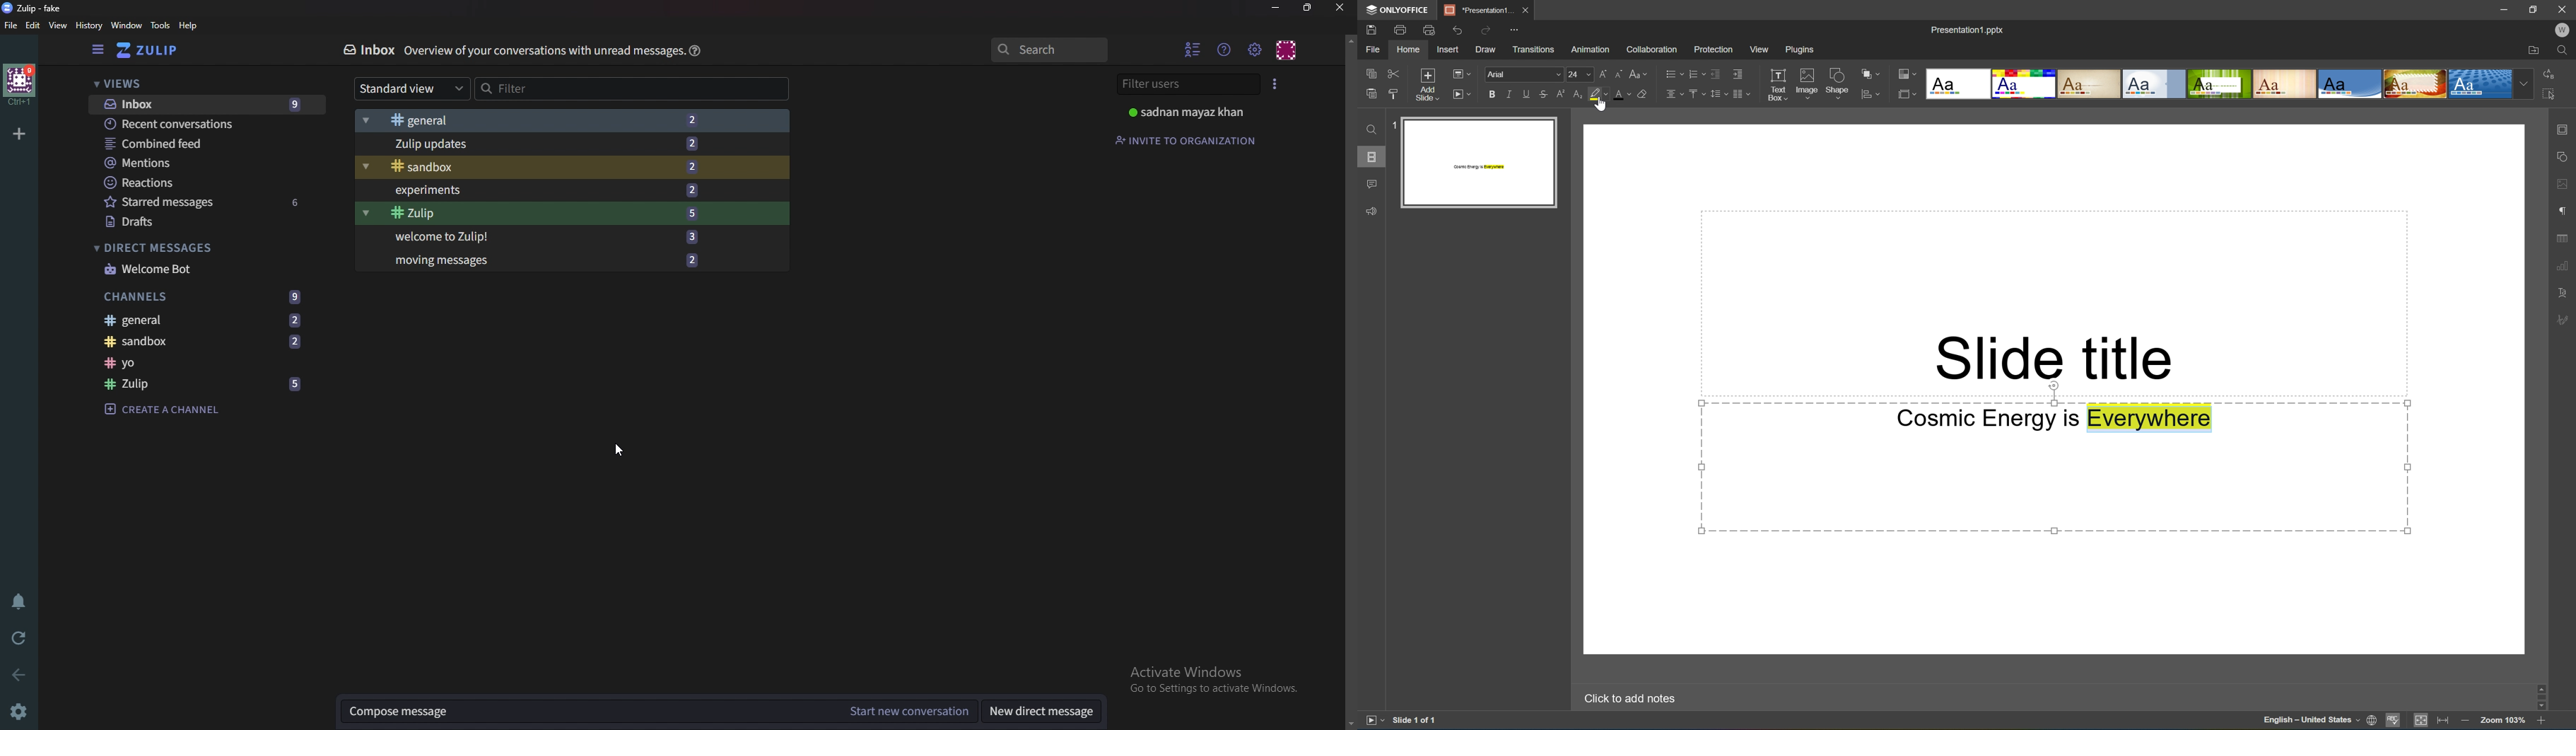 Image resolution: width=2576 pixels, height=756 pixels. What do you see at coordinates (2564, 182) in the screenshot?
I see `Image settings` at bounding box center [2564, 182].